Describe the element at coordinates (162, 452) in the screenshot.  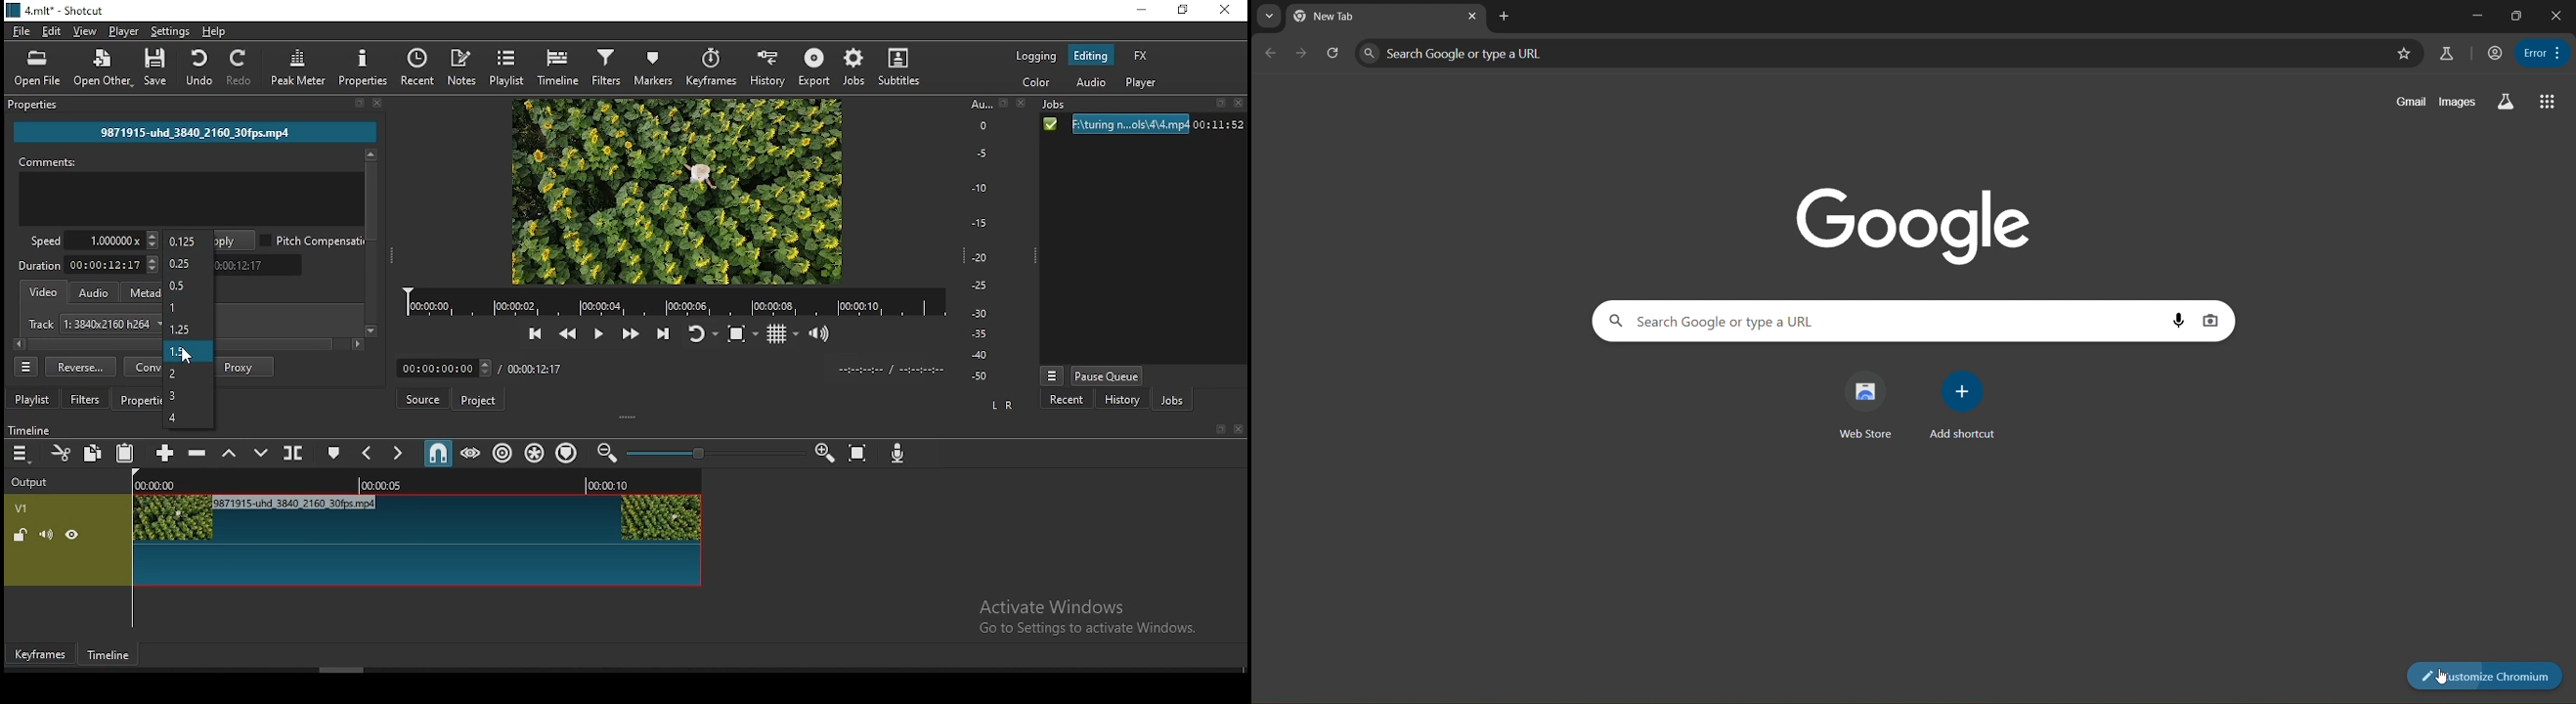
I see `append` at that location.